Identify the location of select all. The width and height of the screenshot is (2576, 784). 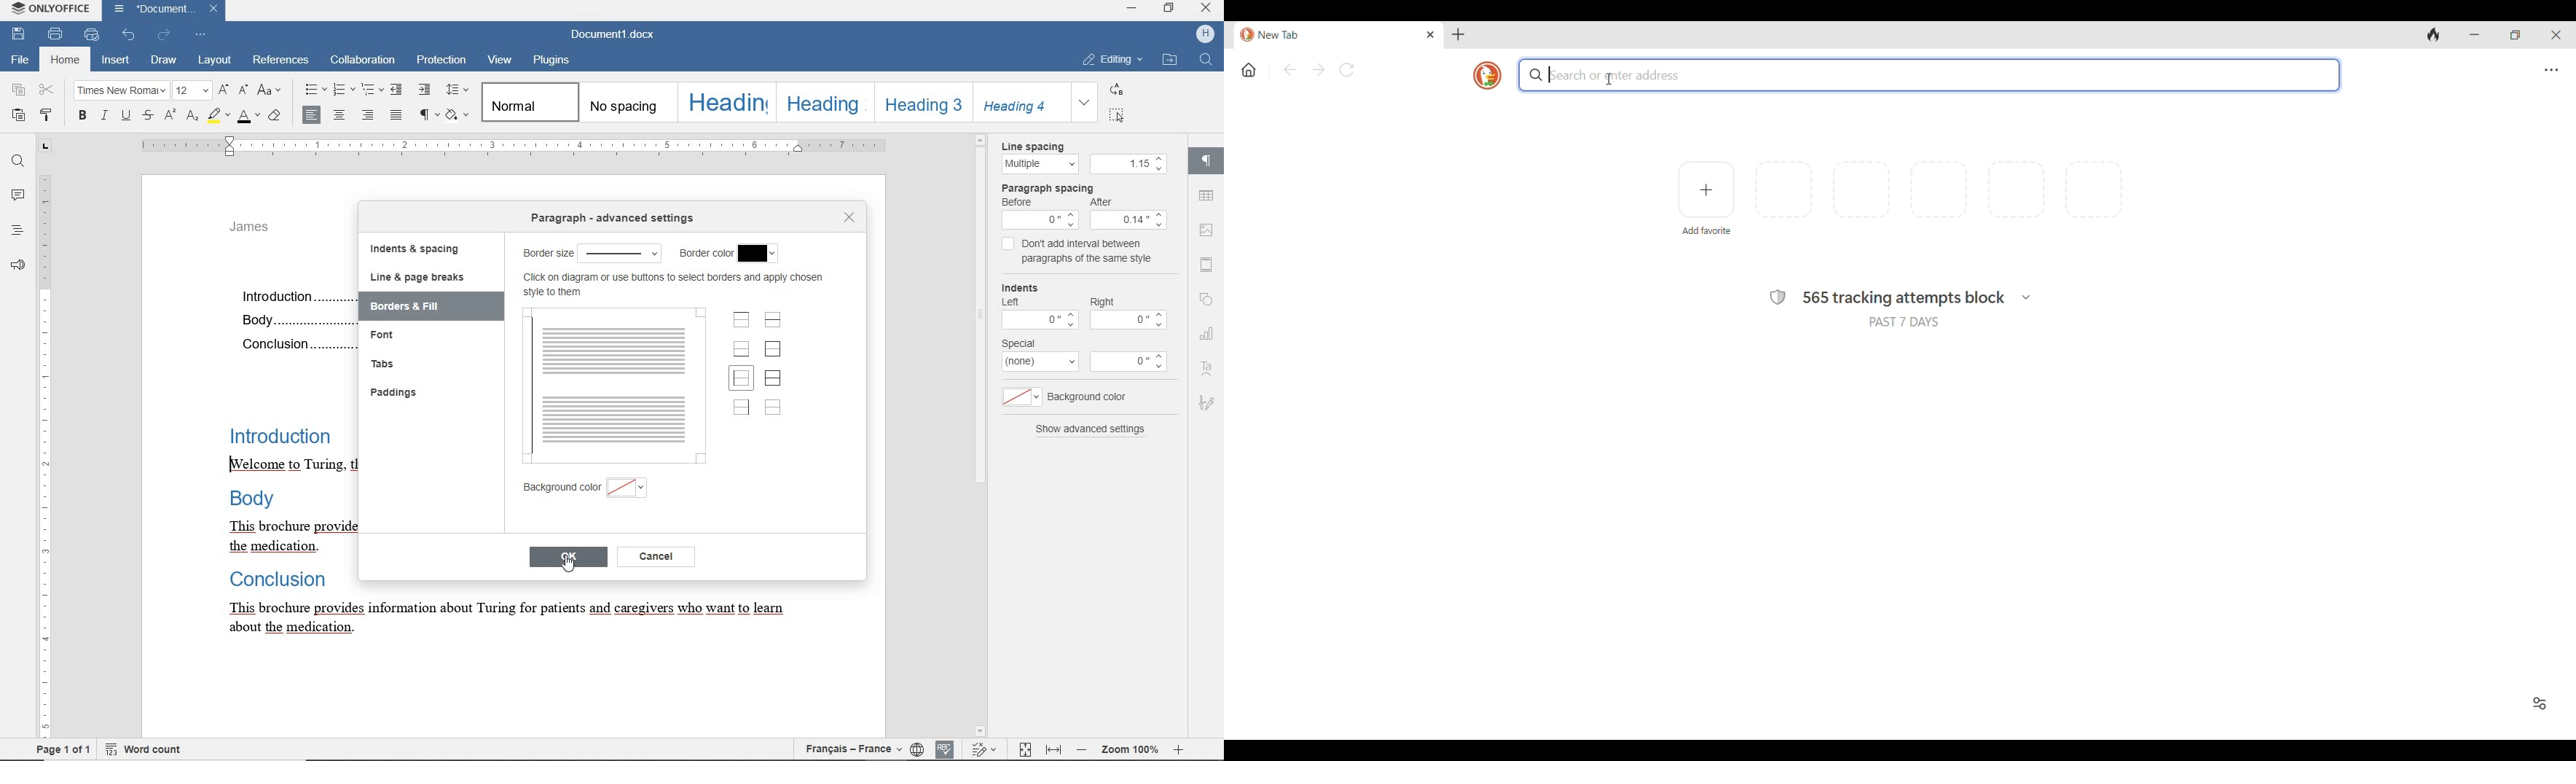
(1118, 117).